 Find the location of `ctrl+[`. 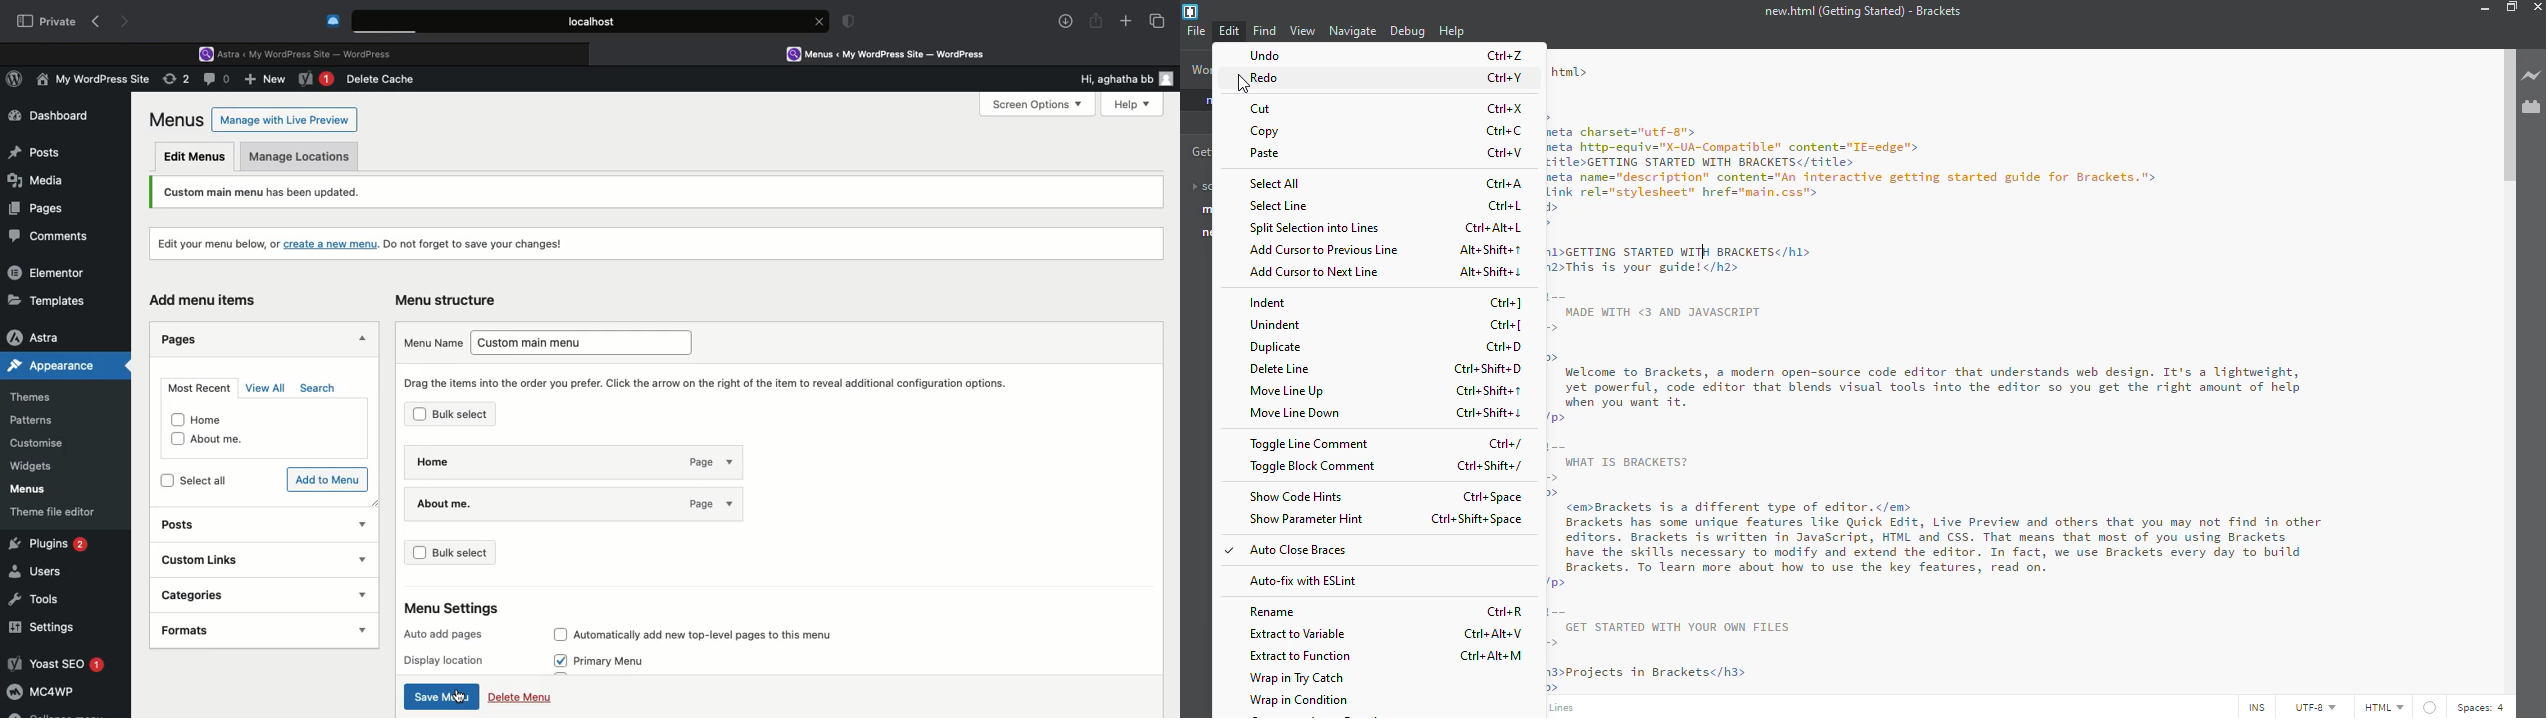

ctrl+[ is located at coordinates (1508, 326).